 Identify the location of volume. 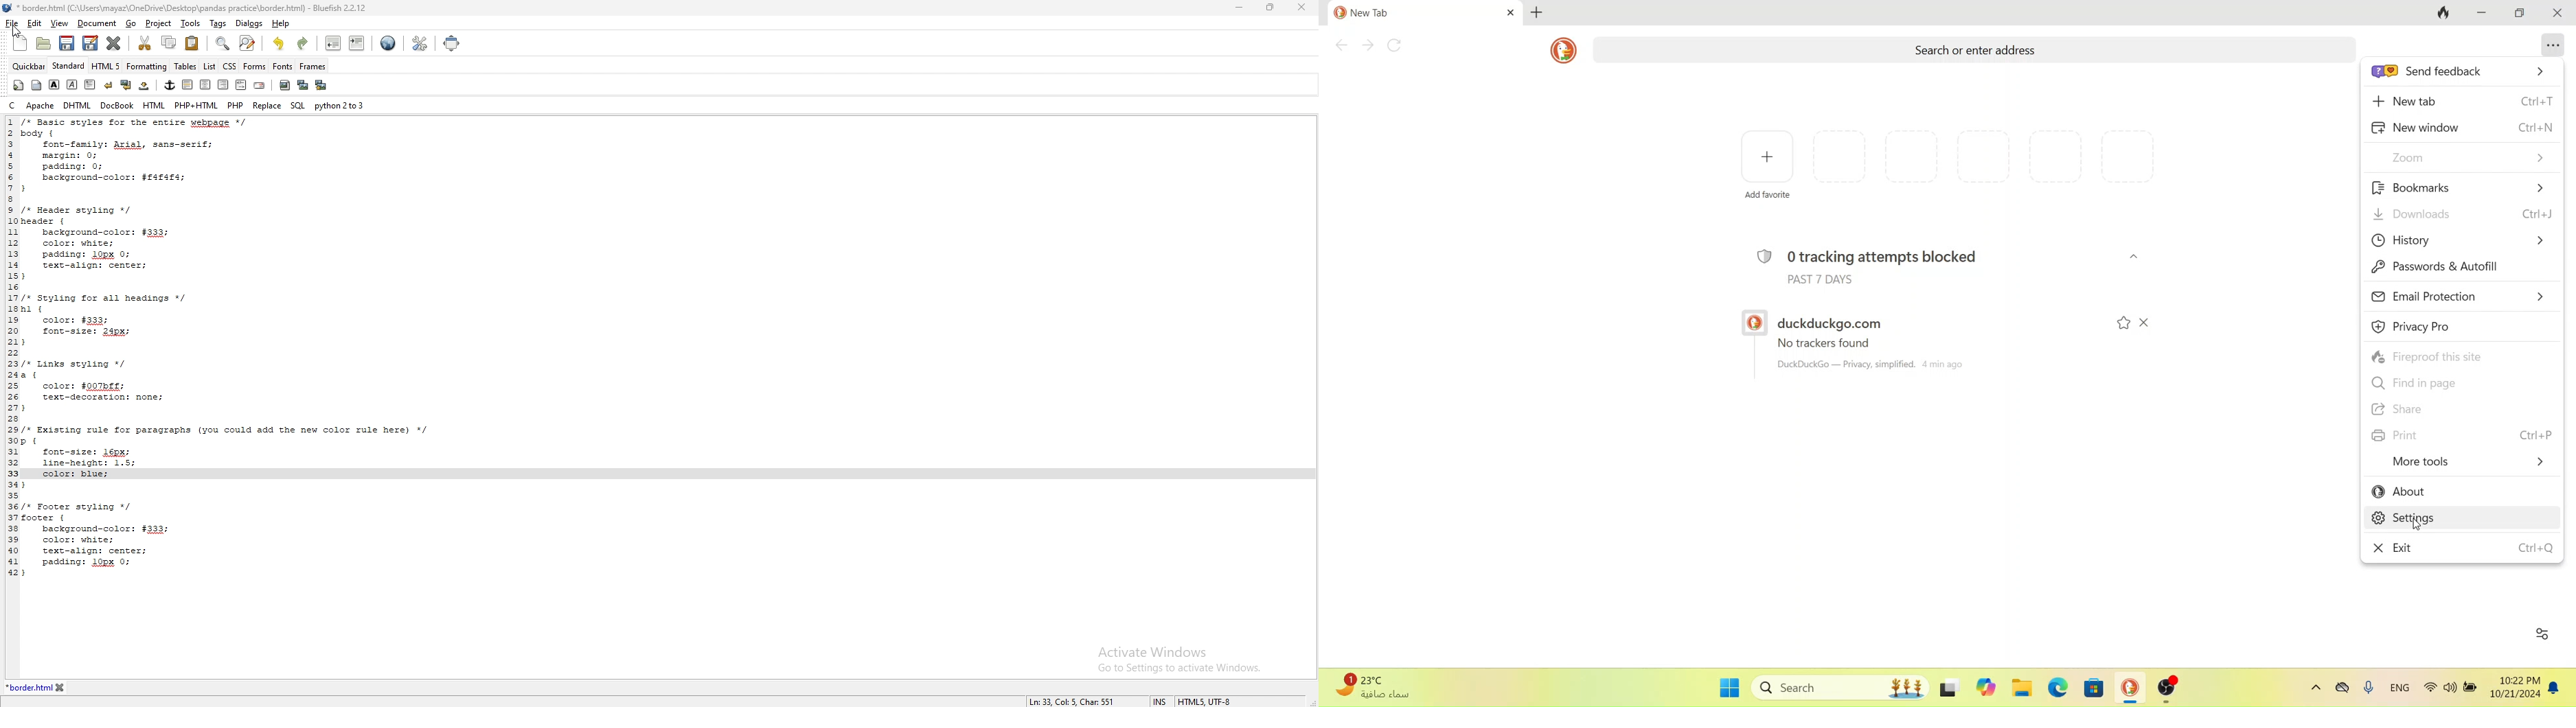
(2449, 693).